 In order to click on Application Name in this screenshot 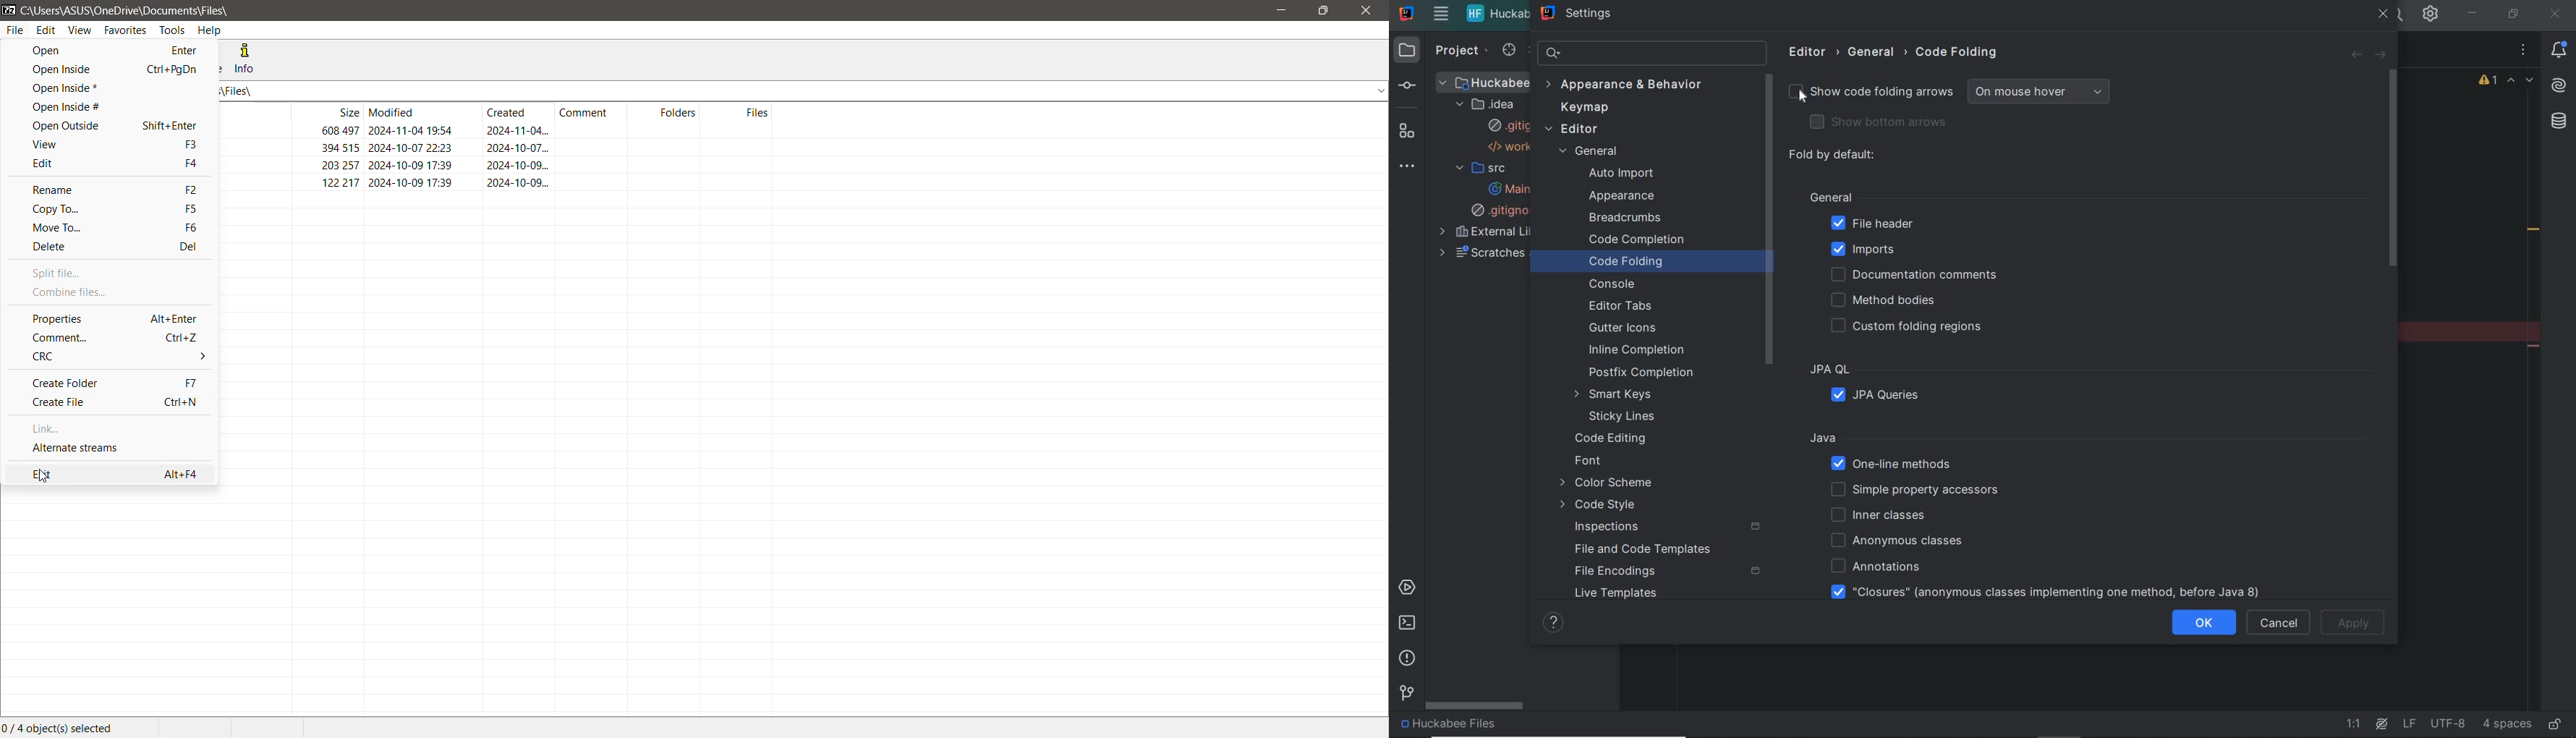, I will do `click(9, 10)`.